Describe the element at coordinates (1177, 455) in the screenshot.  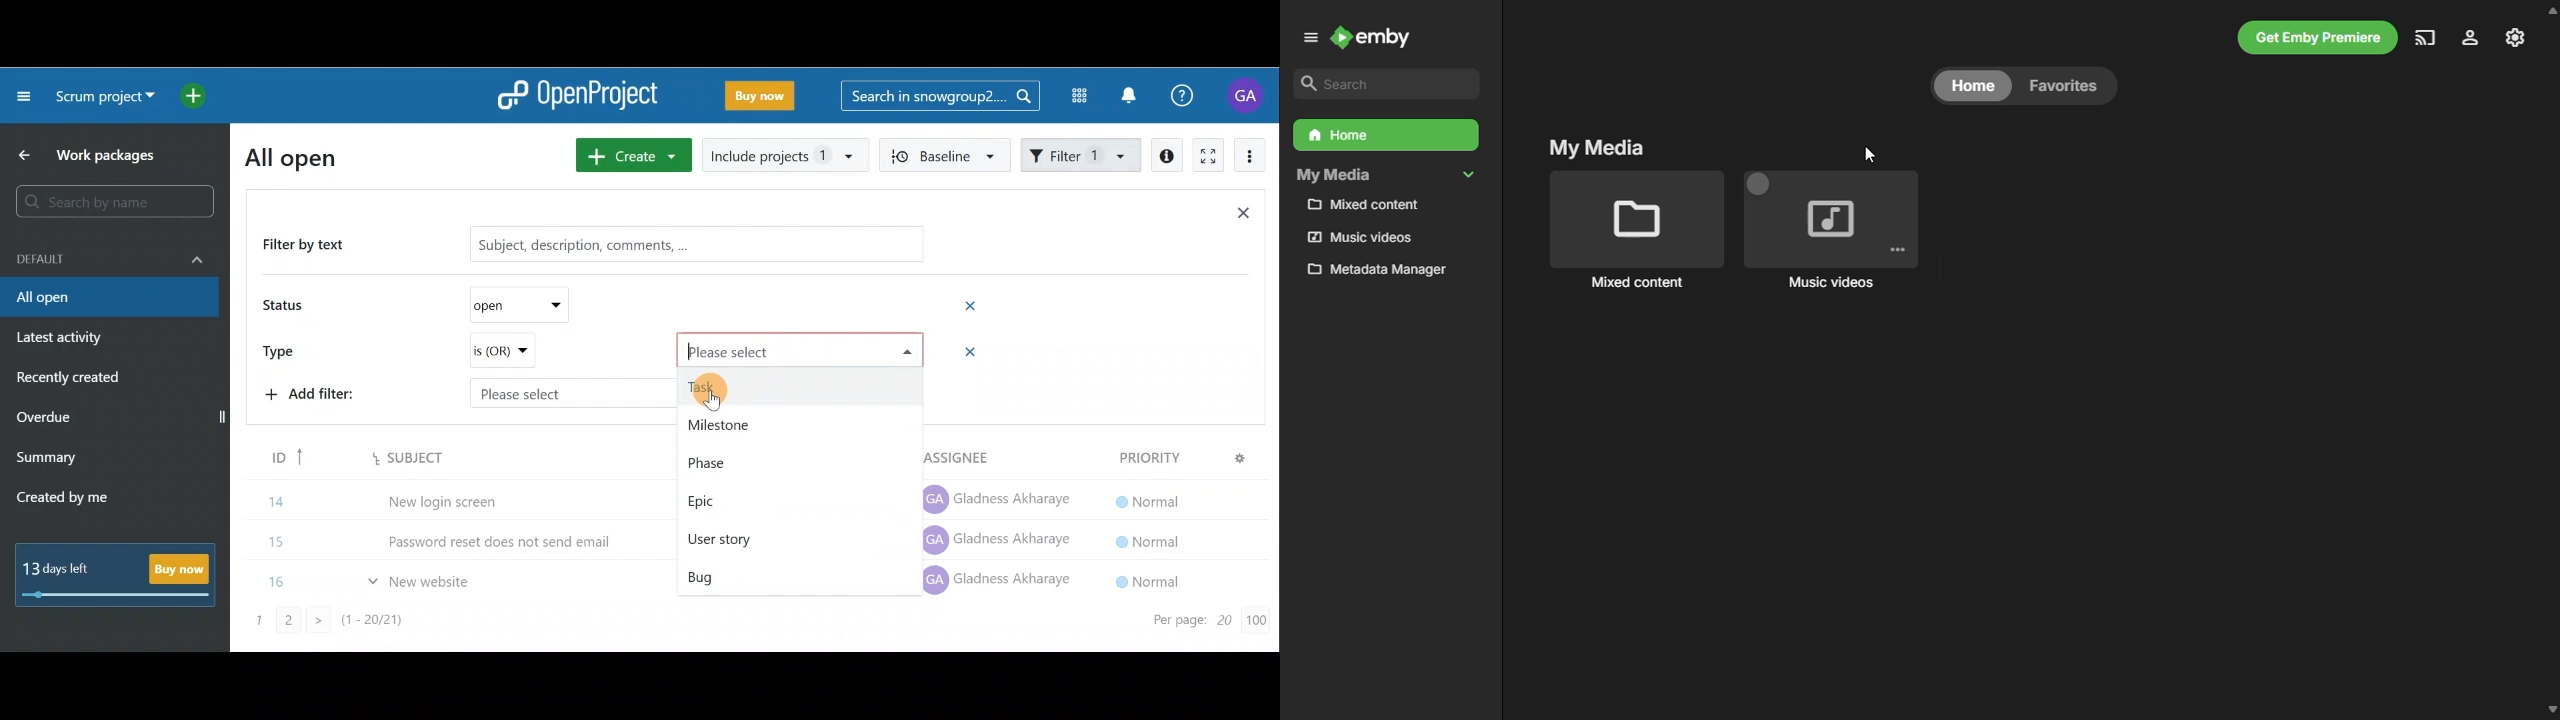
I see `Priority` at that location.